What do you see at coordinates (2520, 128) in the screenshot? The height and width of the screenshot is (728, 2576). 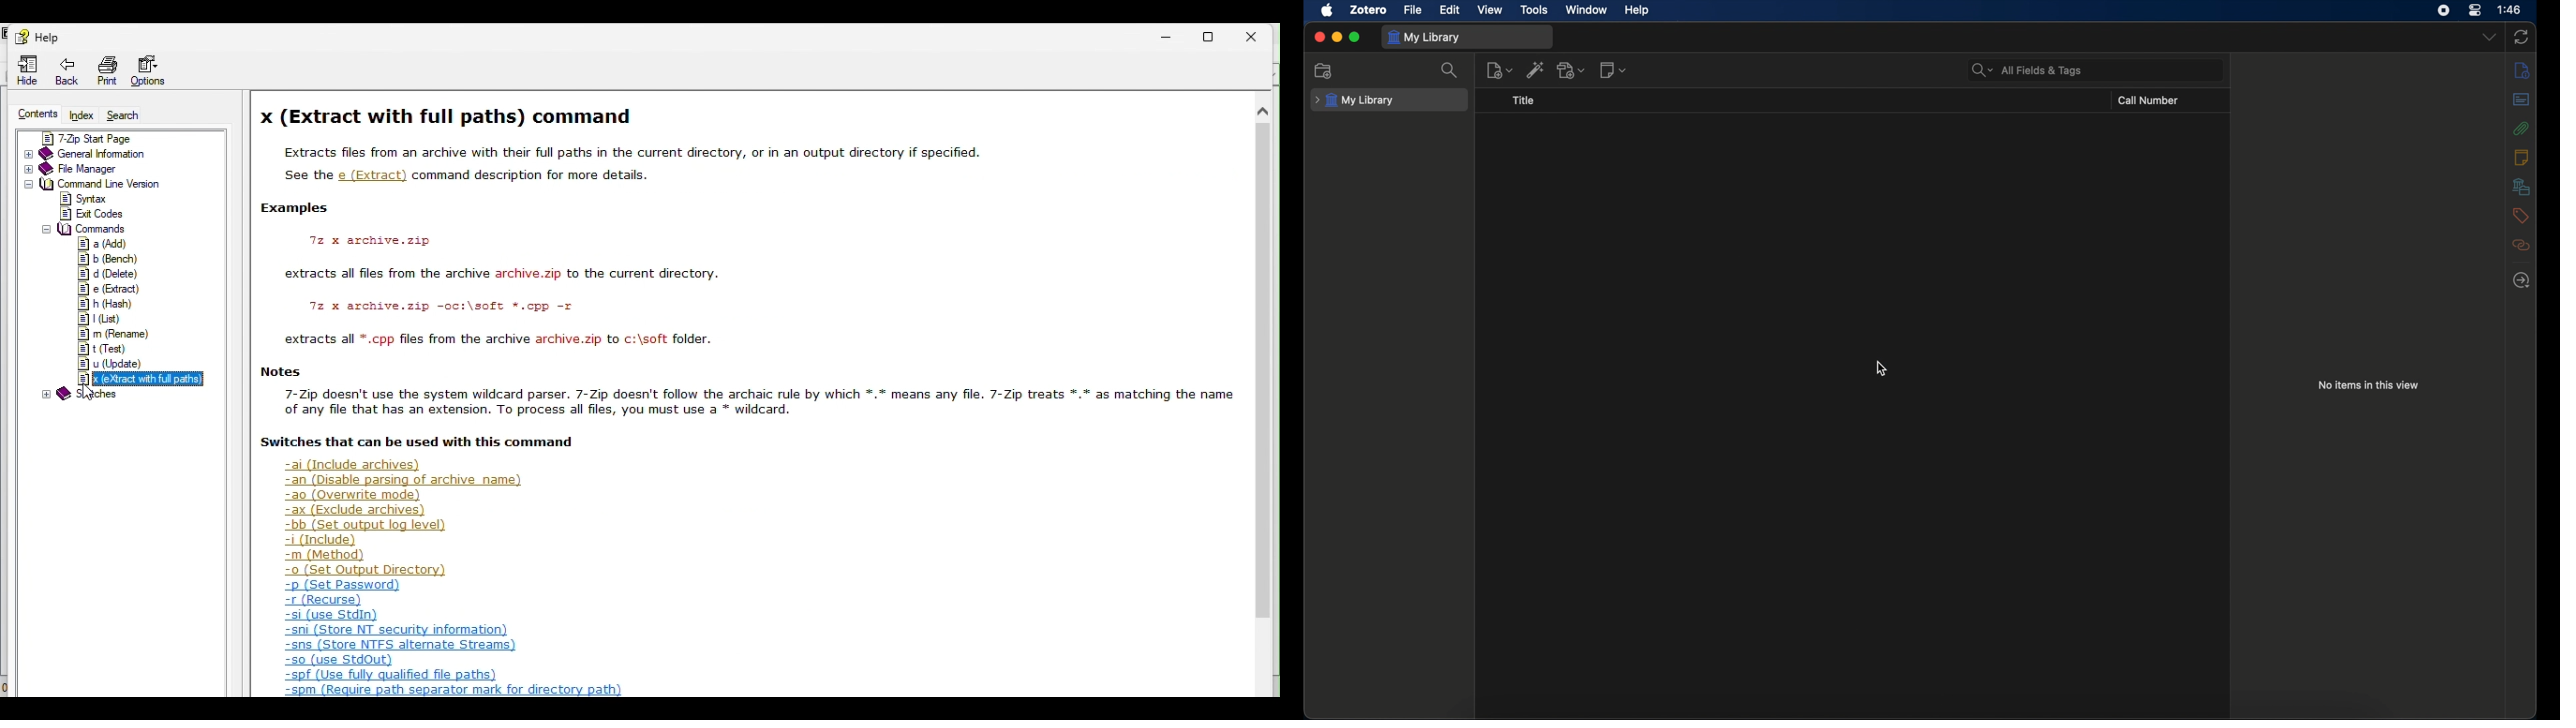 I see `attachments` at bounding box center [2520, 128].